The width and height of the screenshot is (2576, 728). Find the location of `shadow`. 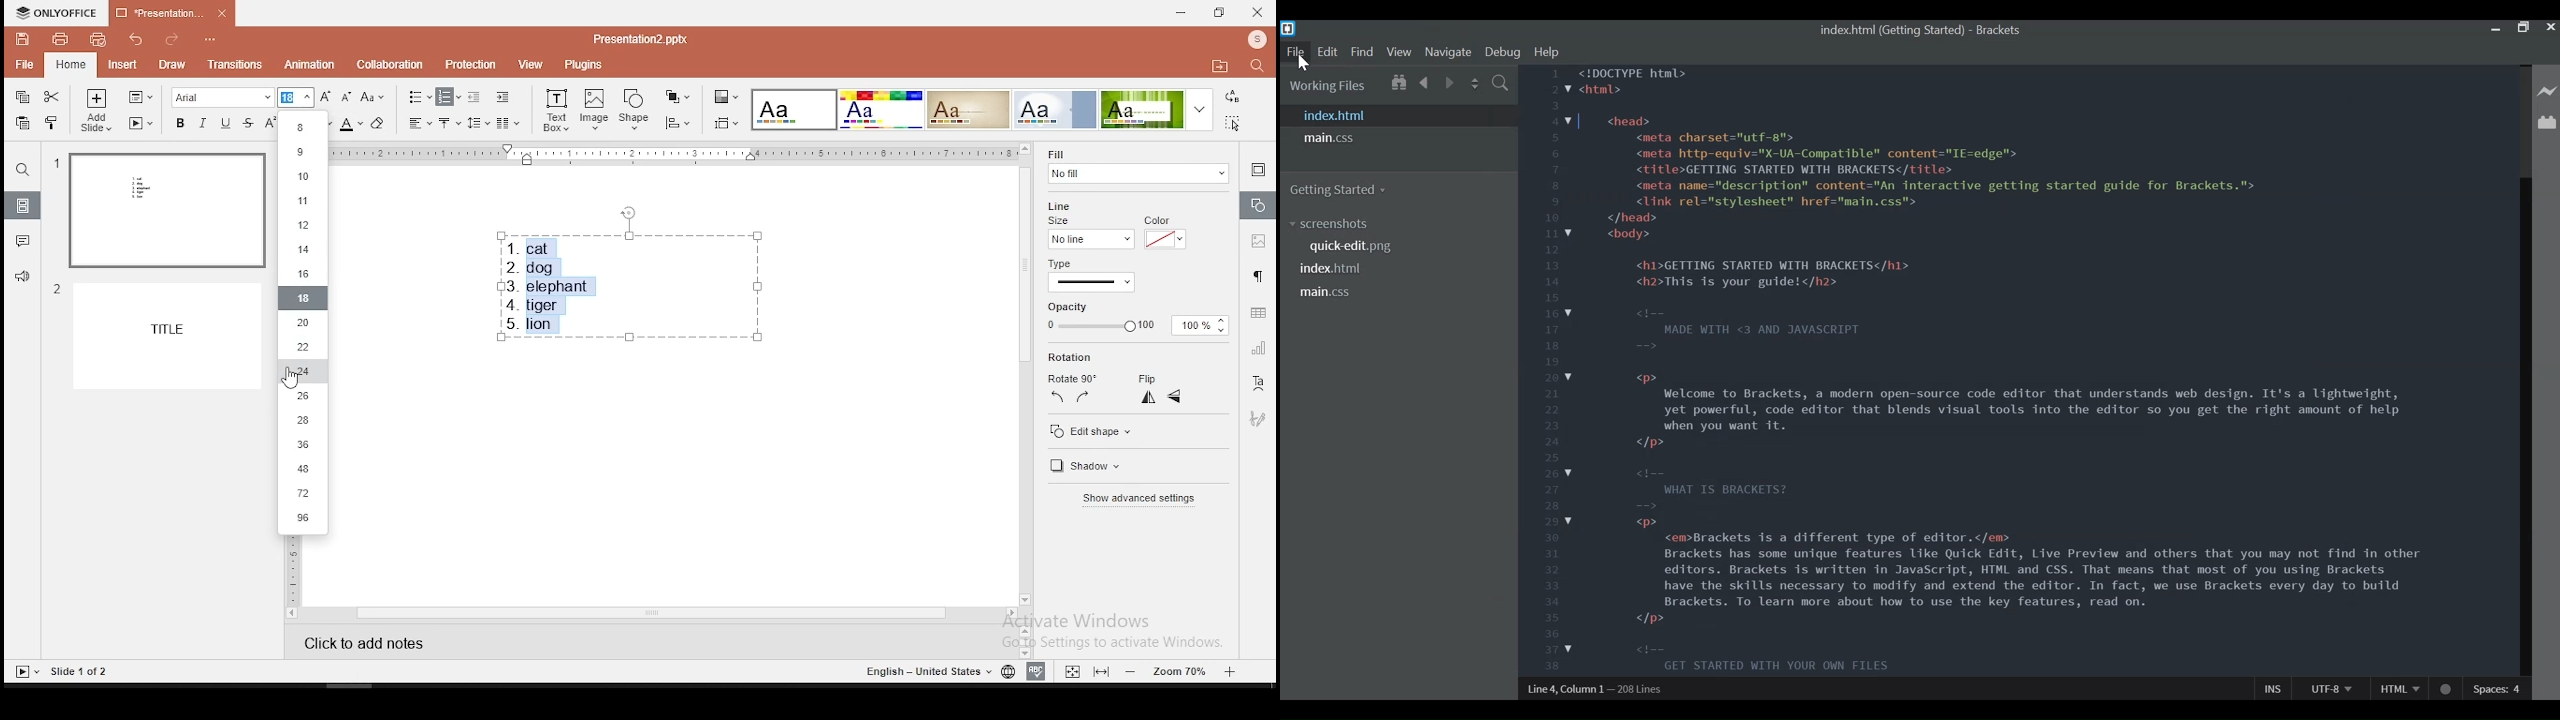

shadow is located at coordinates (1083, 465).